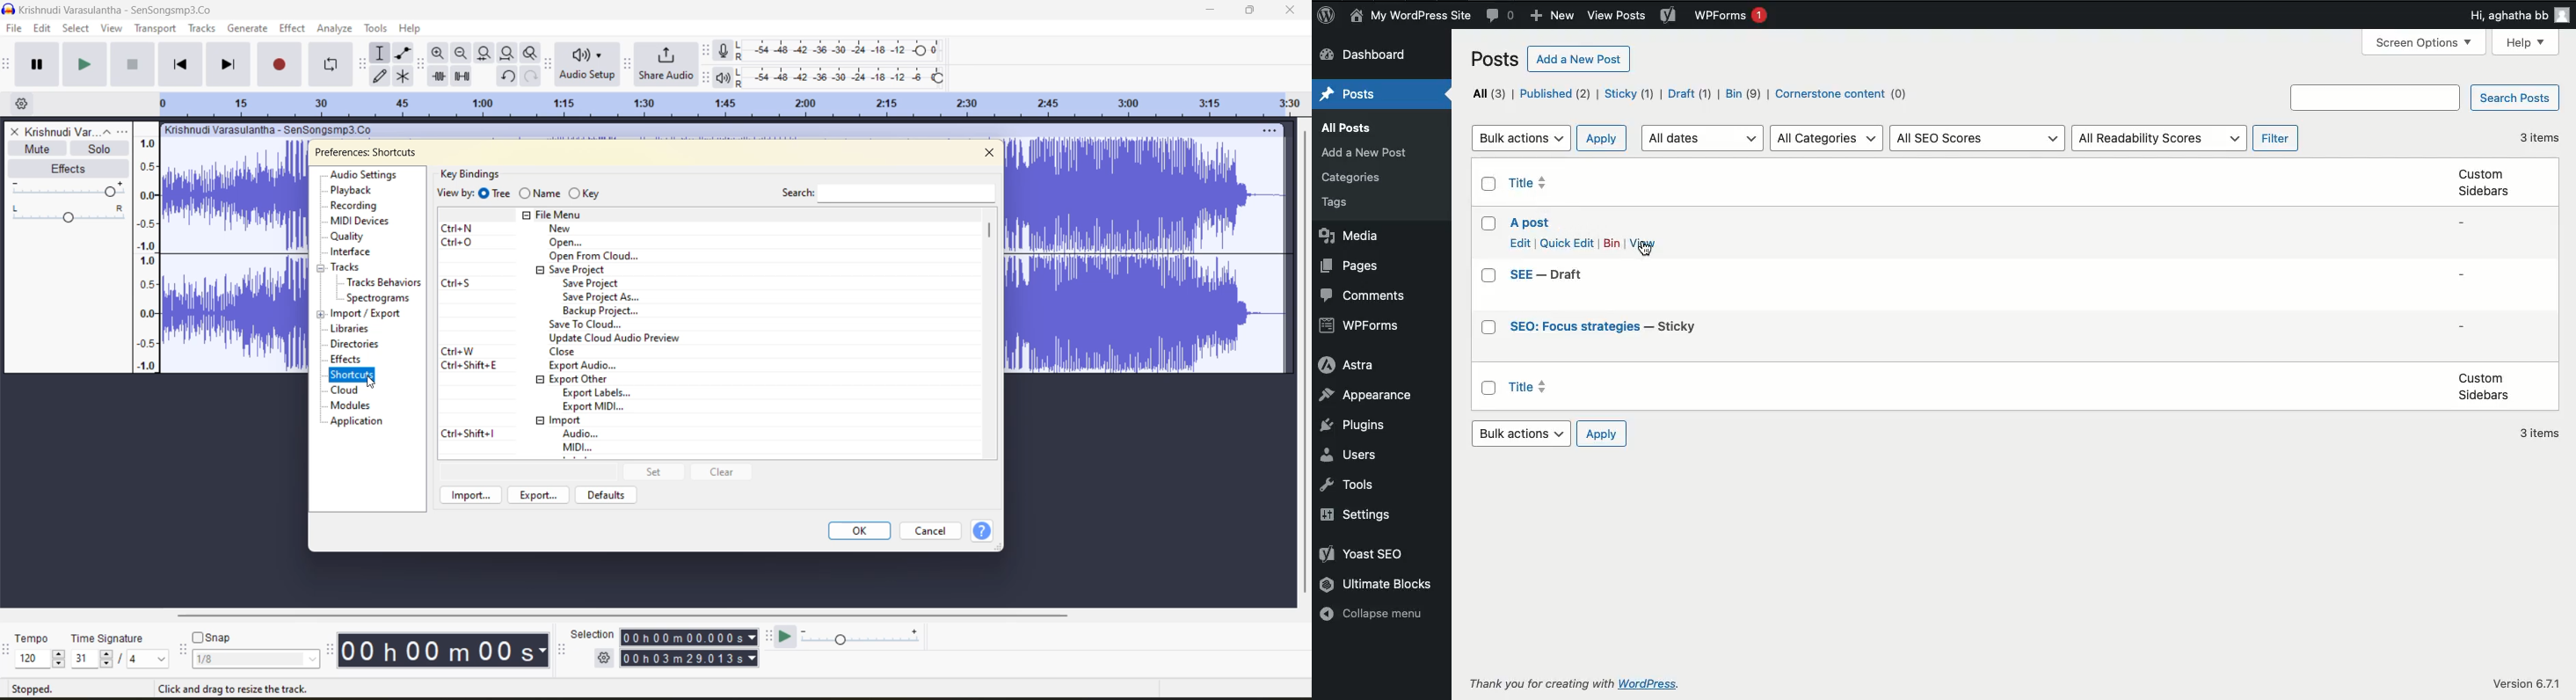  Describe the element at coordinates (385, 282) in the screenshot. I see `tracks behaviours` at that location.